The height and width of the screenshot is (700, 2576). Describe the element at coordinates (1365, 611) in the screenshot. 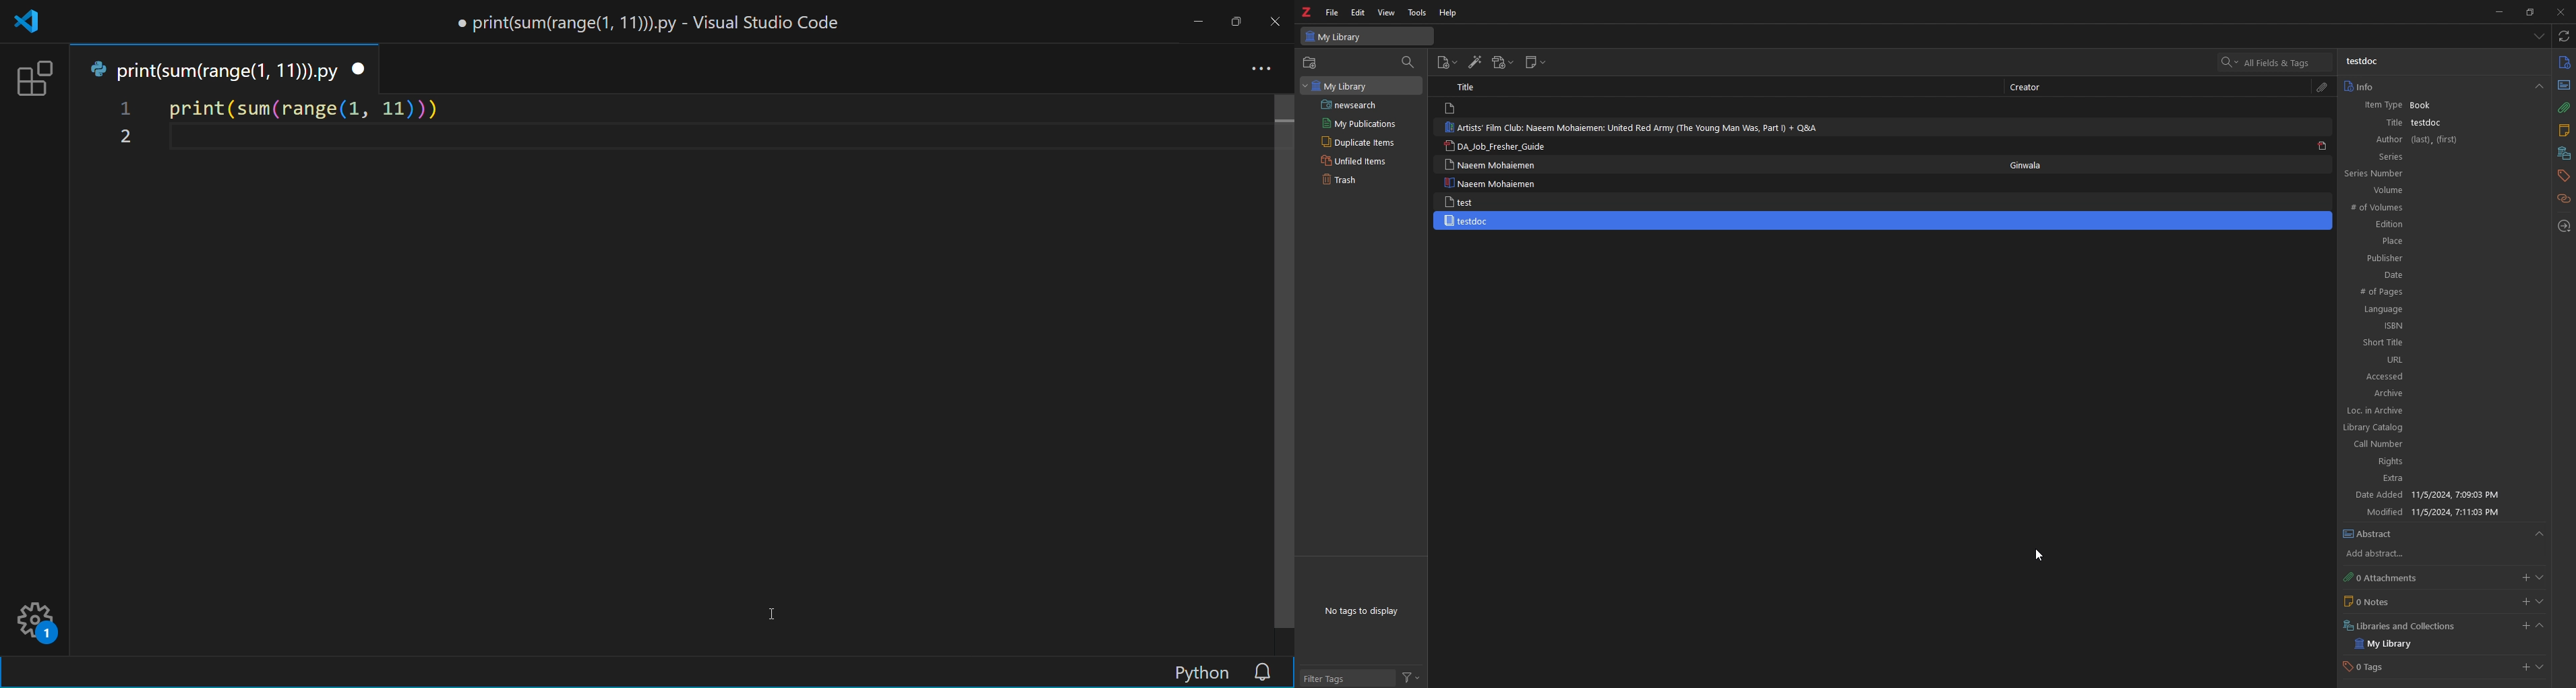

I see `tags to display` at that location.